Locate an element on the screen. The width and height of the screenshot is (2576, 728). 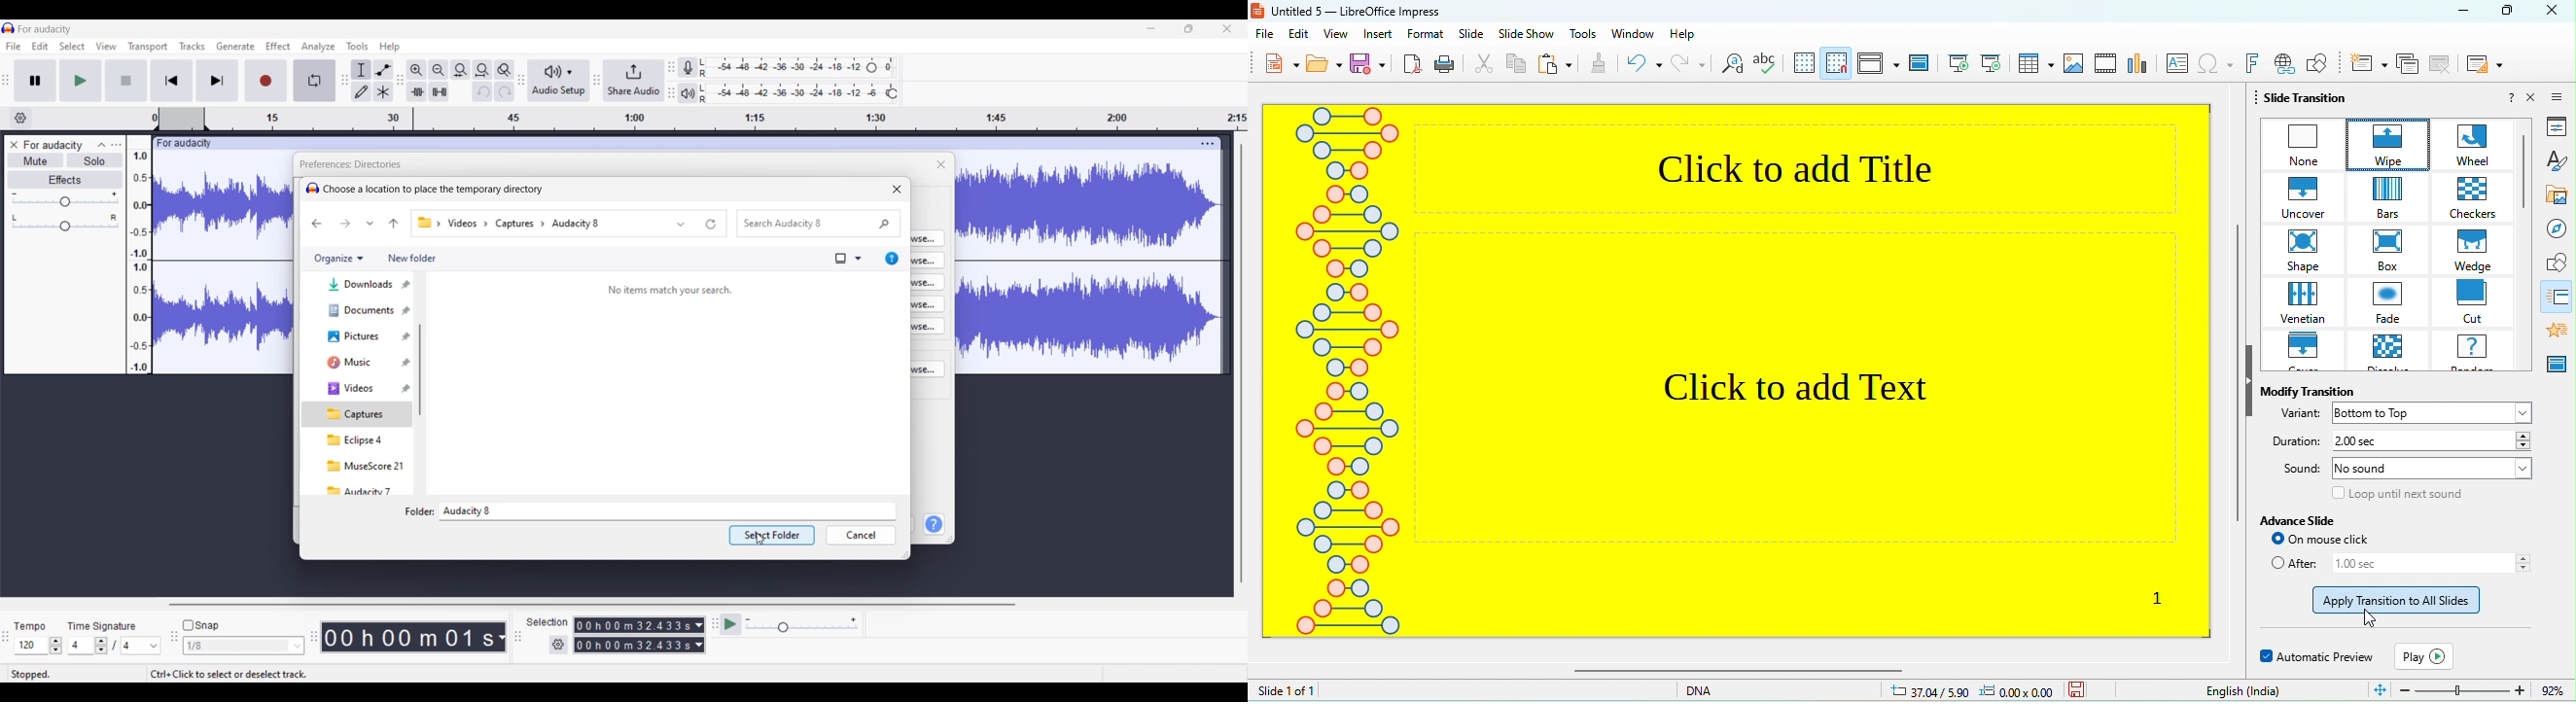
Fit selection to width is located at coordinates (461, 70).